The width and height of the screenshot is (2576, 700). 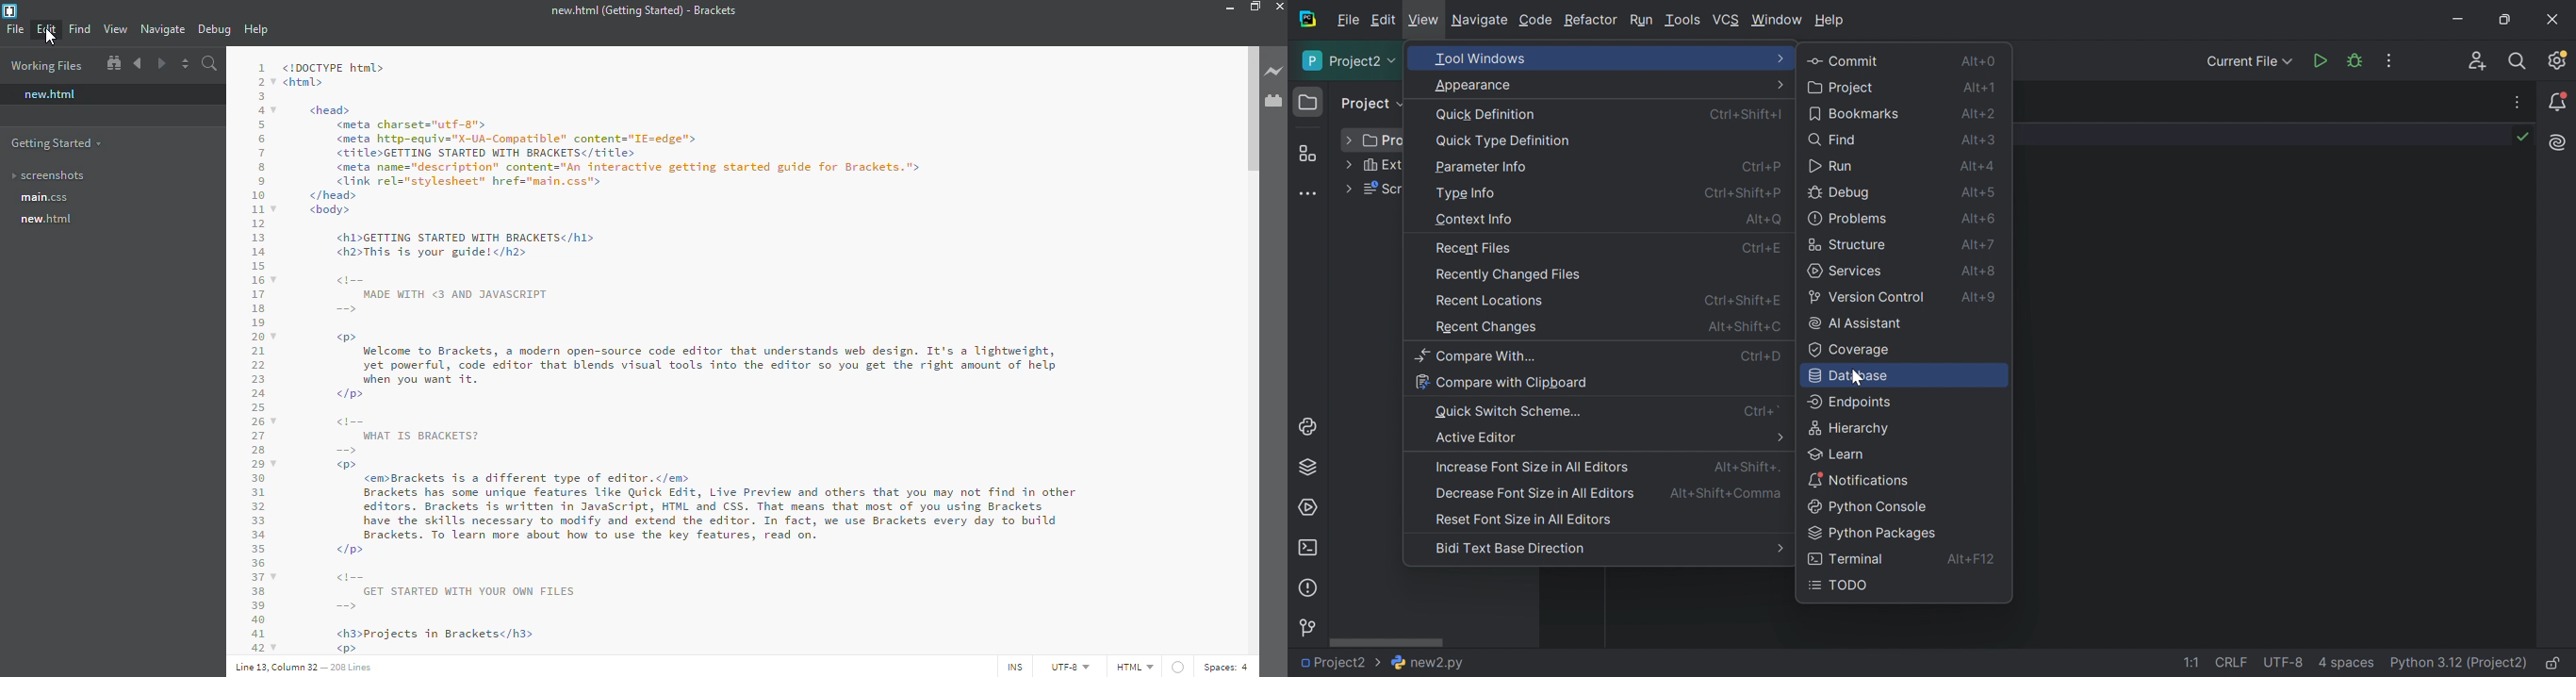 What do you see at coordinates (1069, 666) in the screenshot?
I see `utf` at bounding box center [1069, 666].